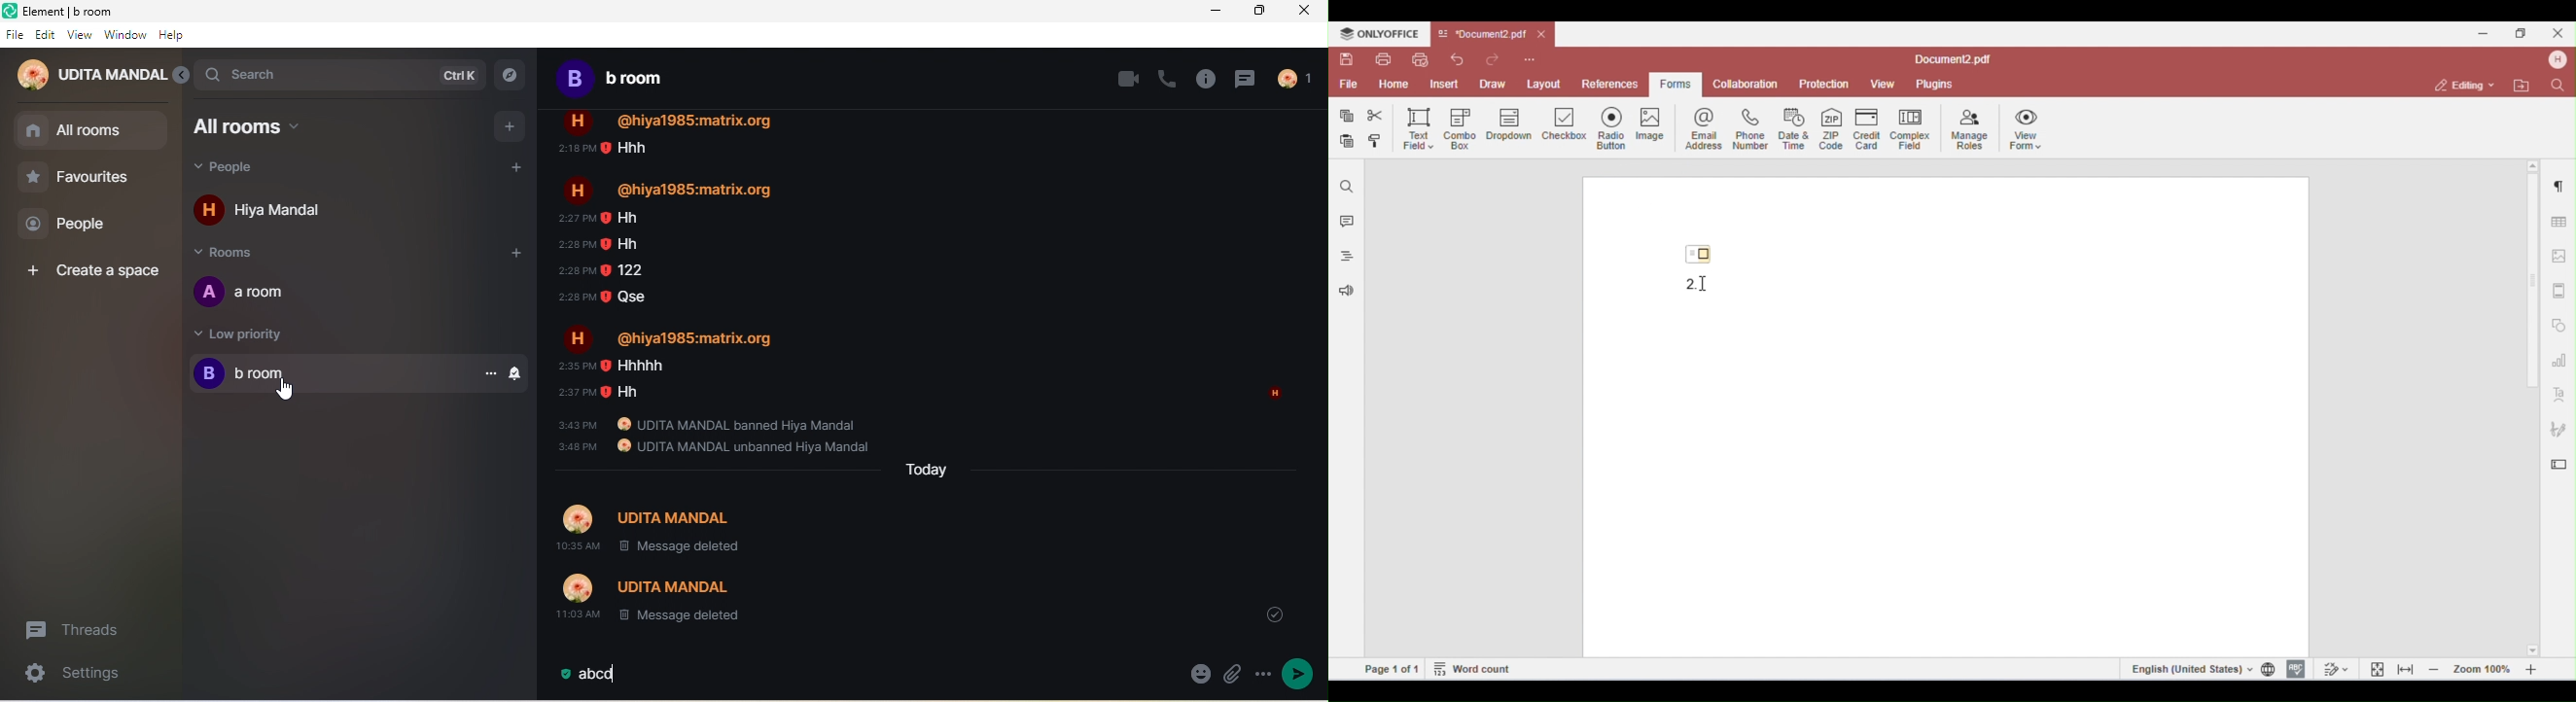  What do you see at coordinates (90, 267) in the screenshot?
I see `create a space` at bounding box center [90, 267].